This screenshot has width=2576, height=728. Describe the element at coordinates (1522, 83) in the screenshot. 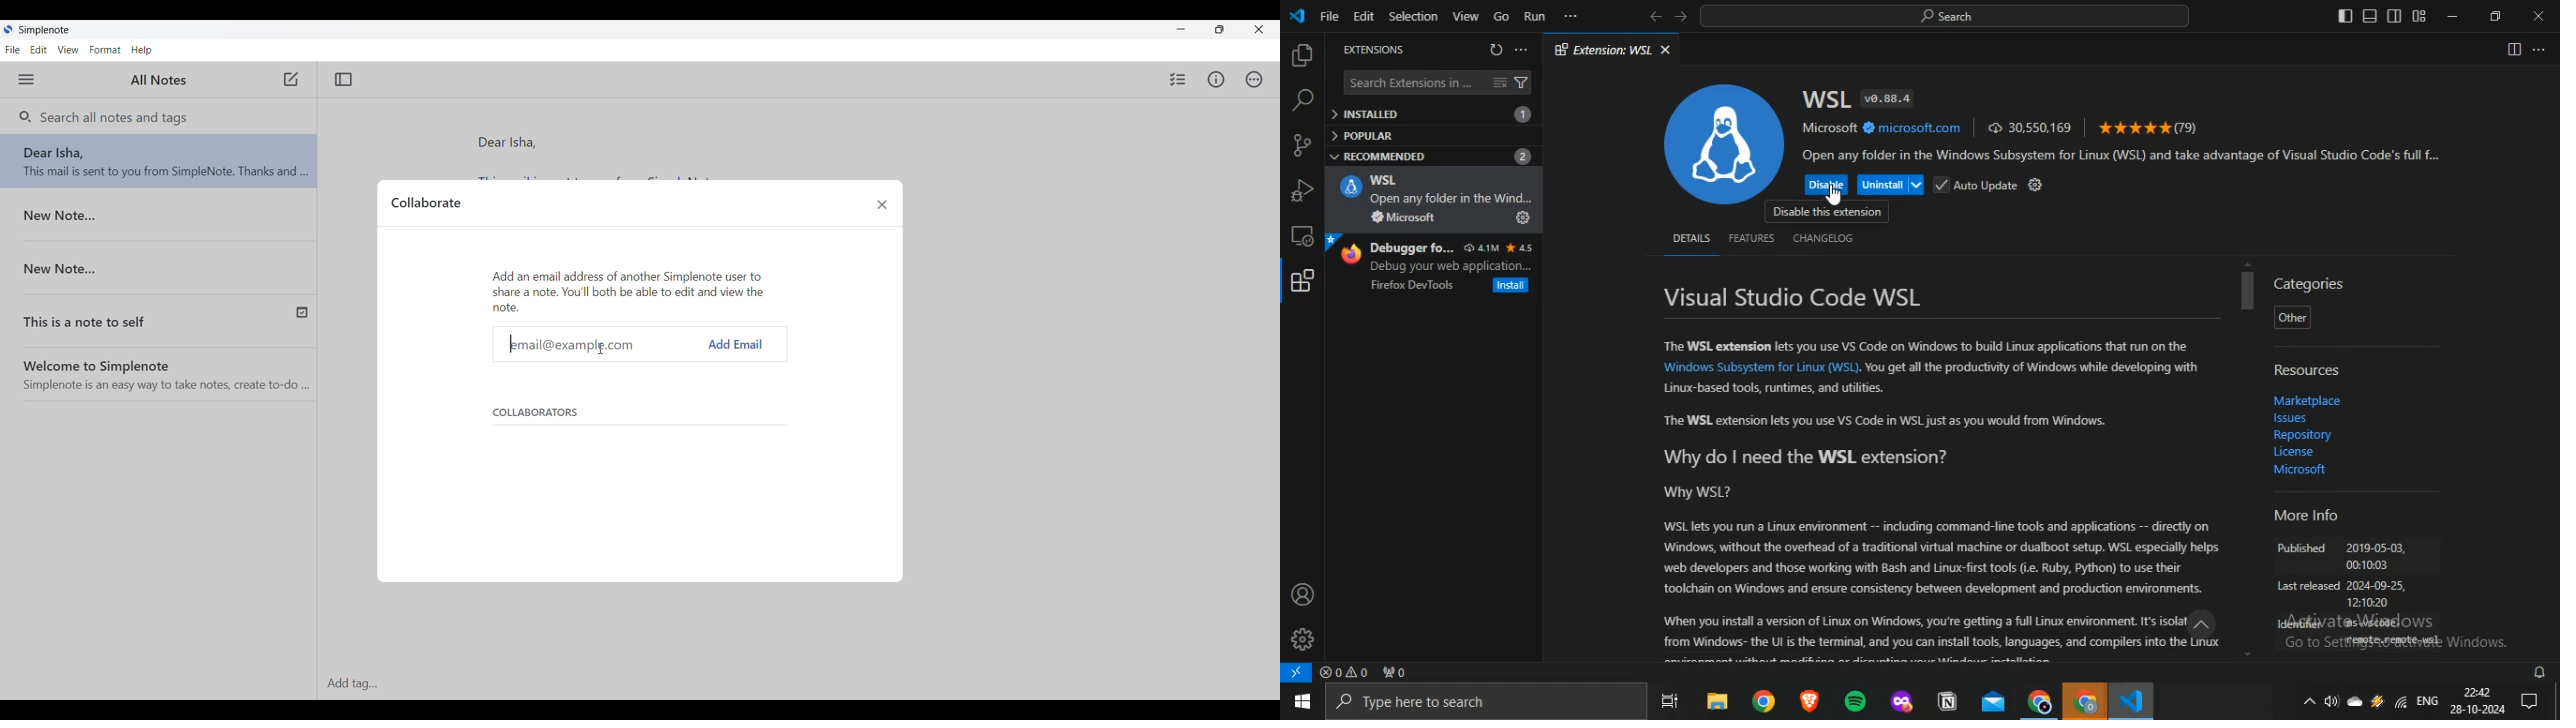

I see `filter` at that location.